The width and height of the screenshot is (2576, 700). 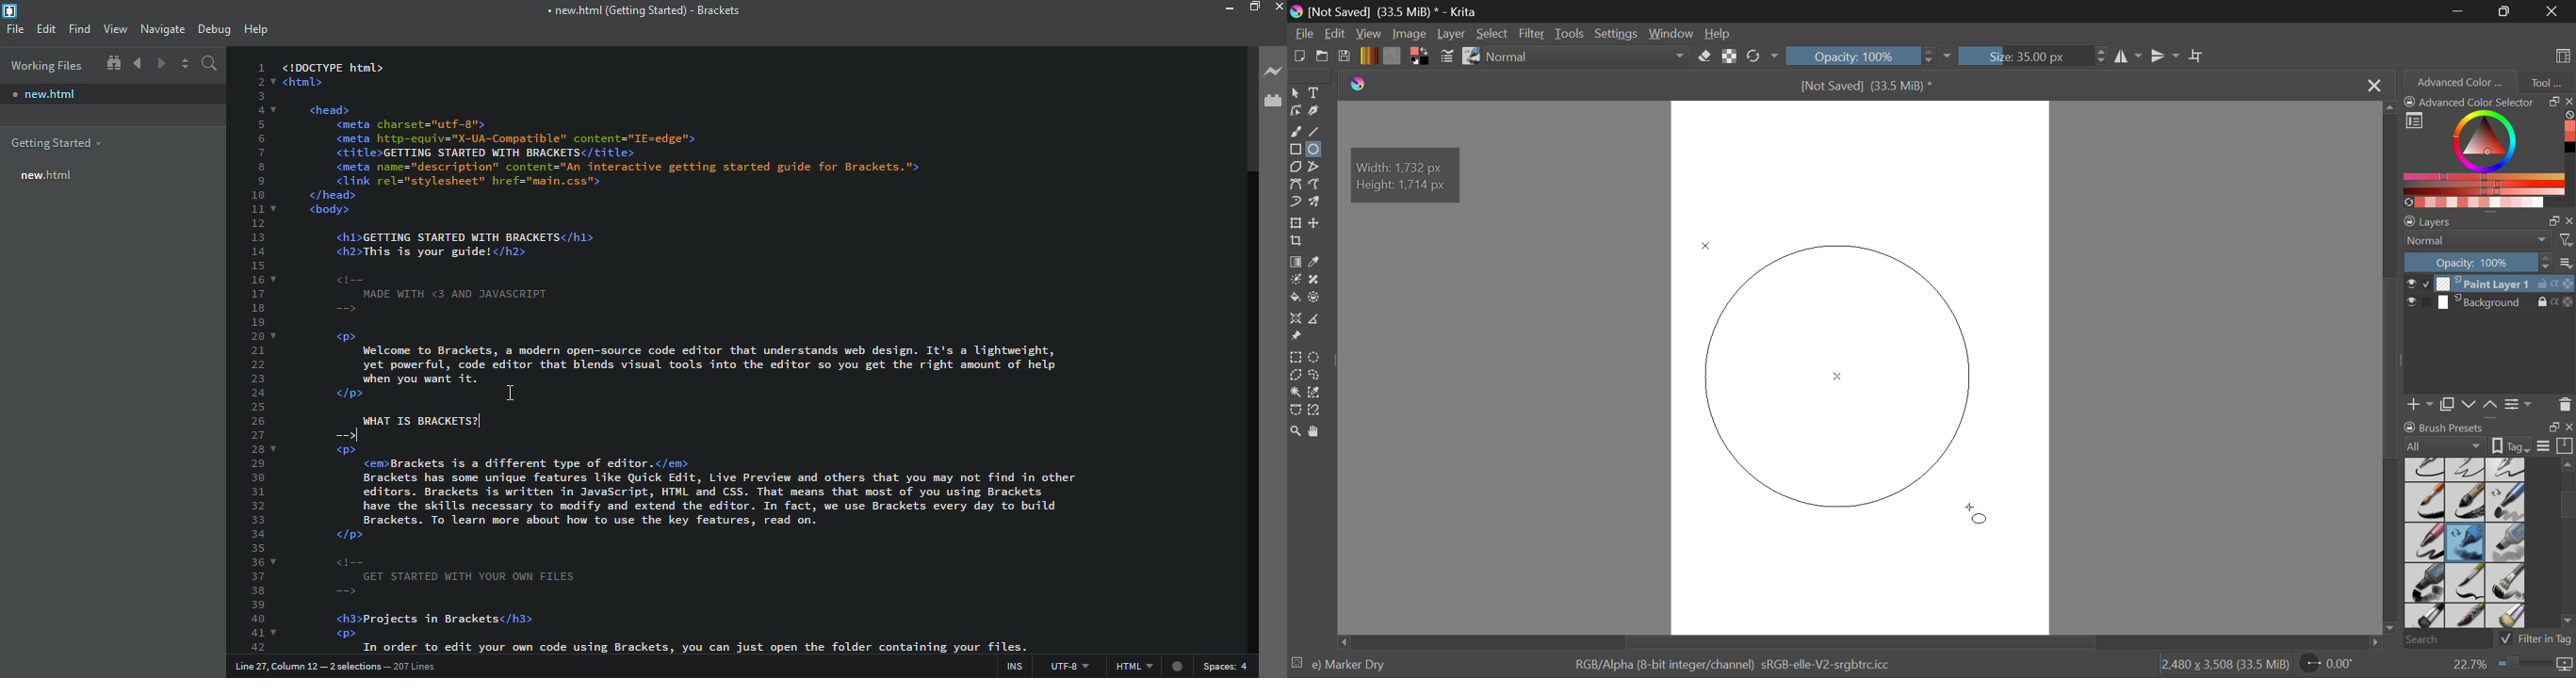 What do you see at coordinates (2425, 542) in the screenshot?
I see `Marker Smooth` at bounding box center [2425, 542].